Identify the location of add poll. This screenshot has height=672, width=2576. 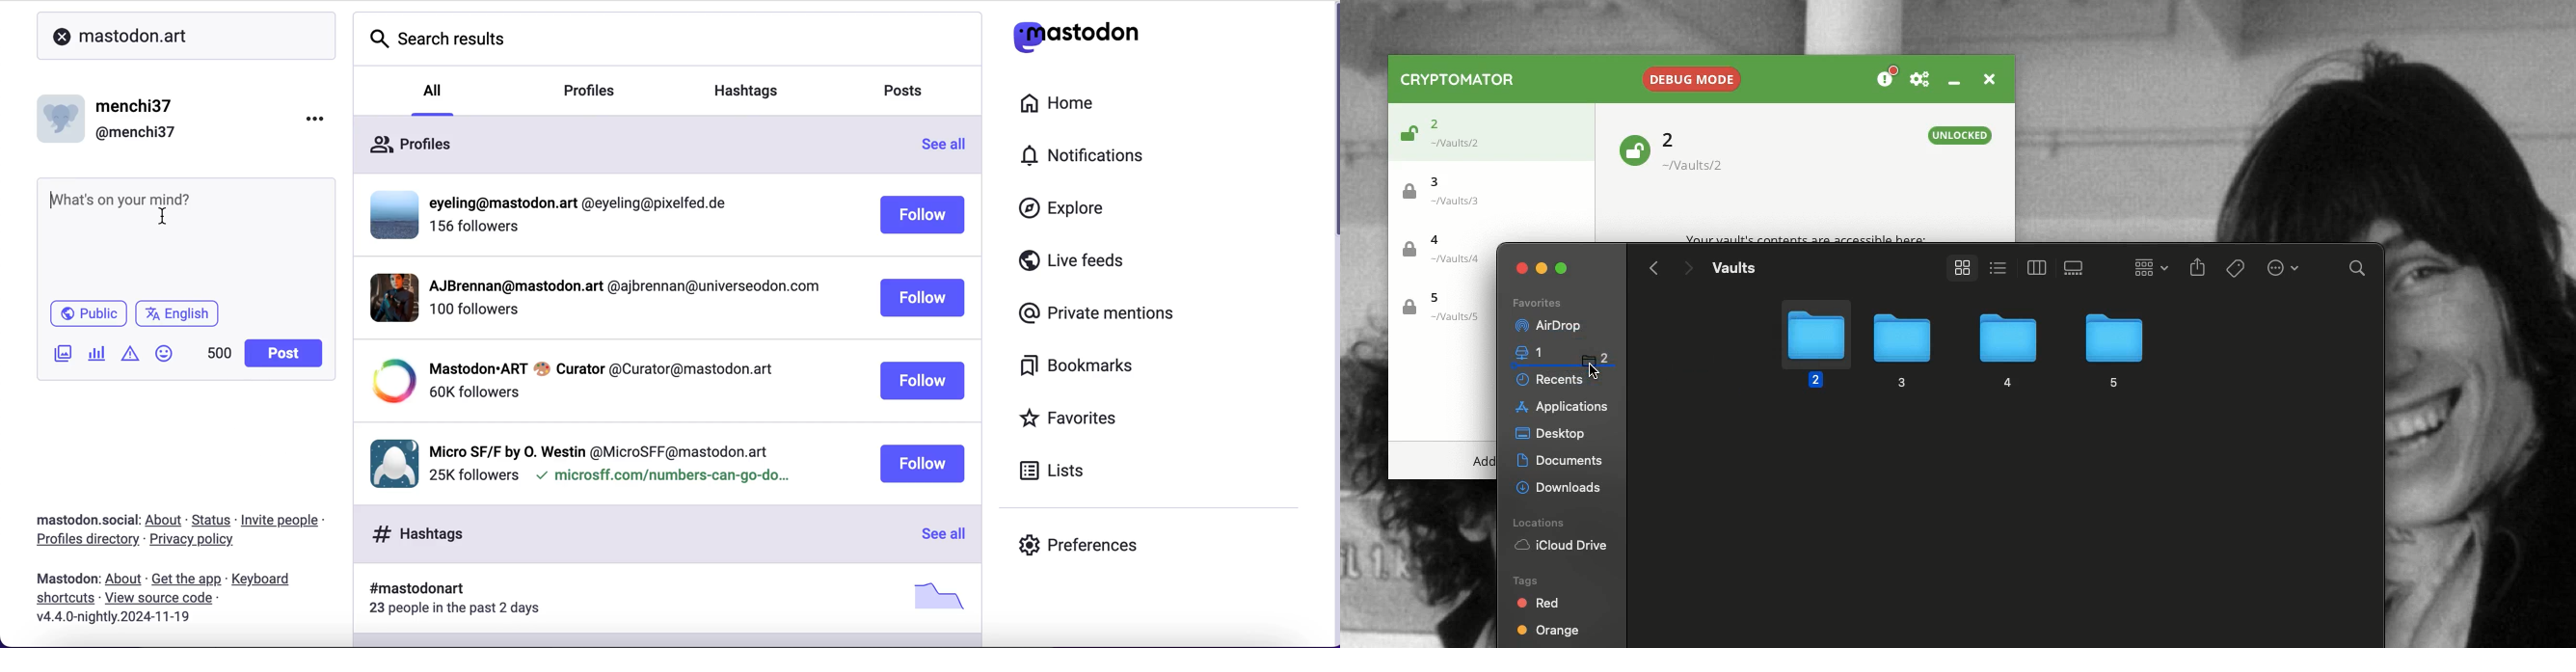
(100, 357).